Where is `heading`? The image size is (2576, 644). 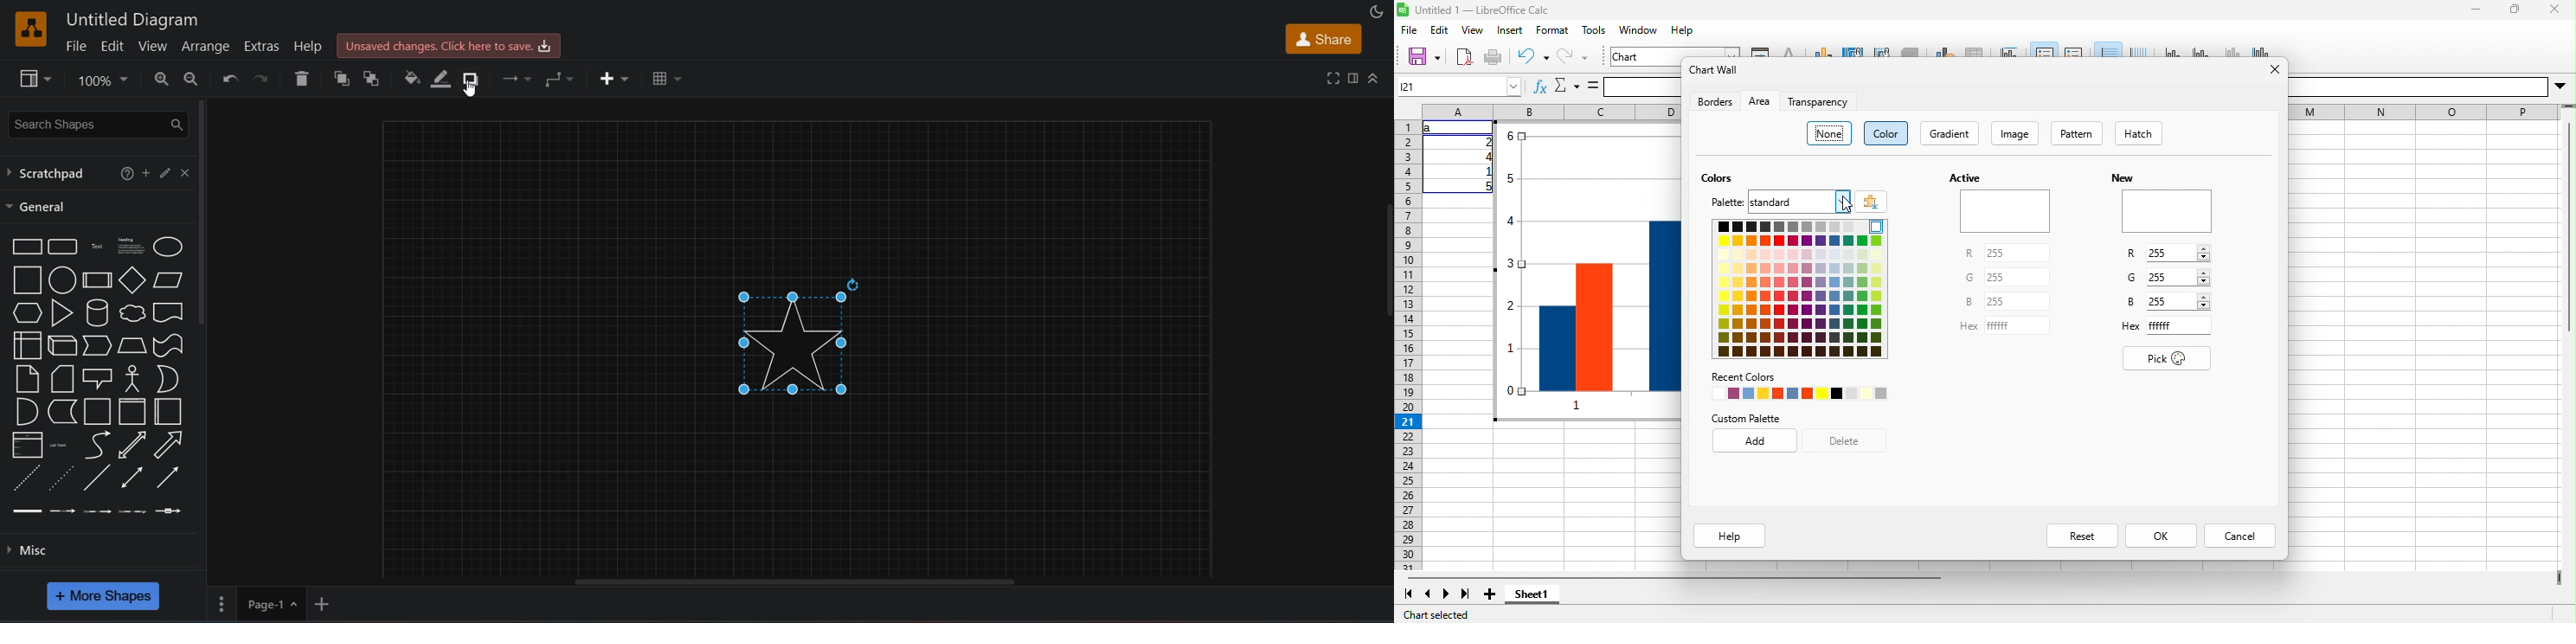 heading is located at coordinates (128, 247).